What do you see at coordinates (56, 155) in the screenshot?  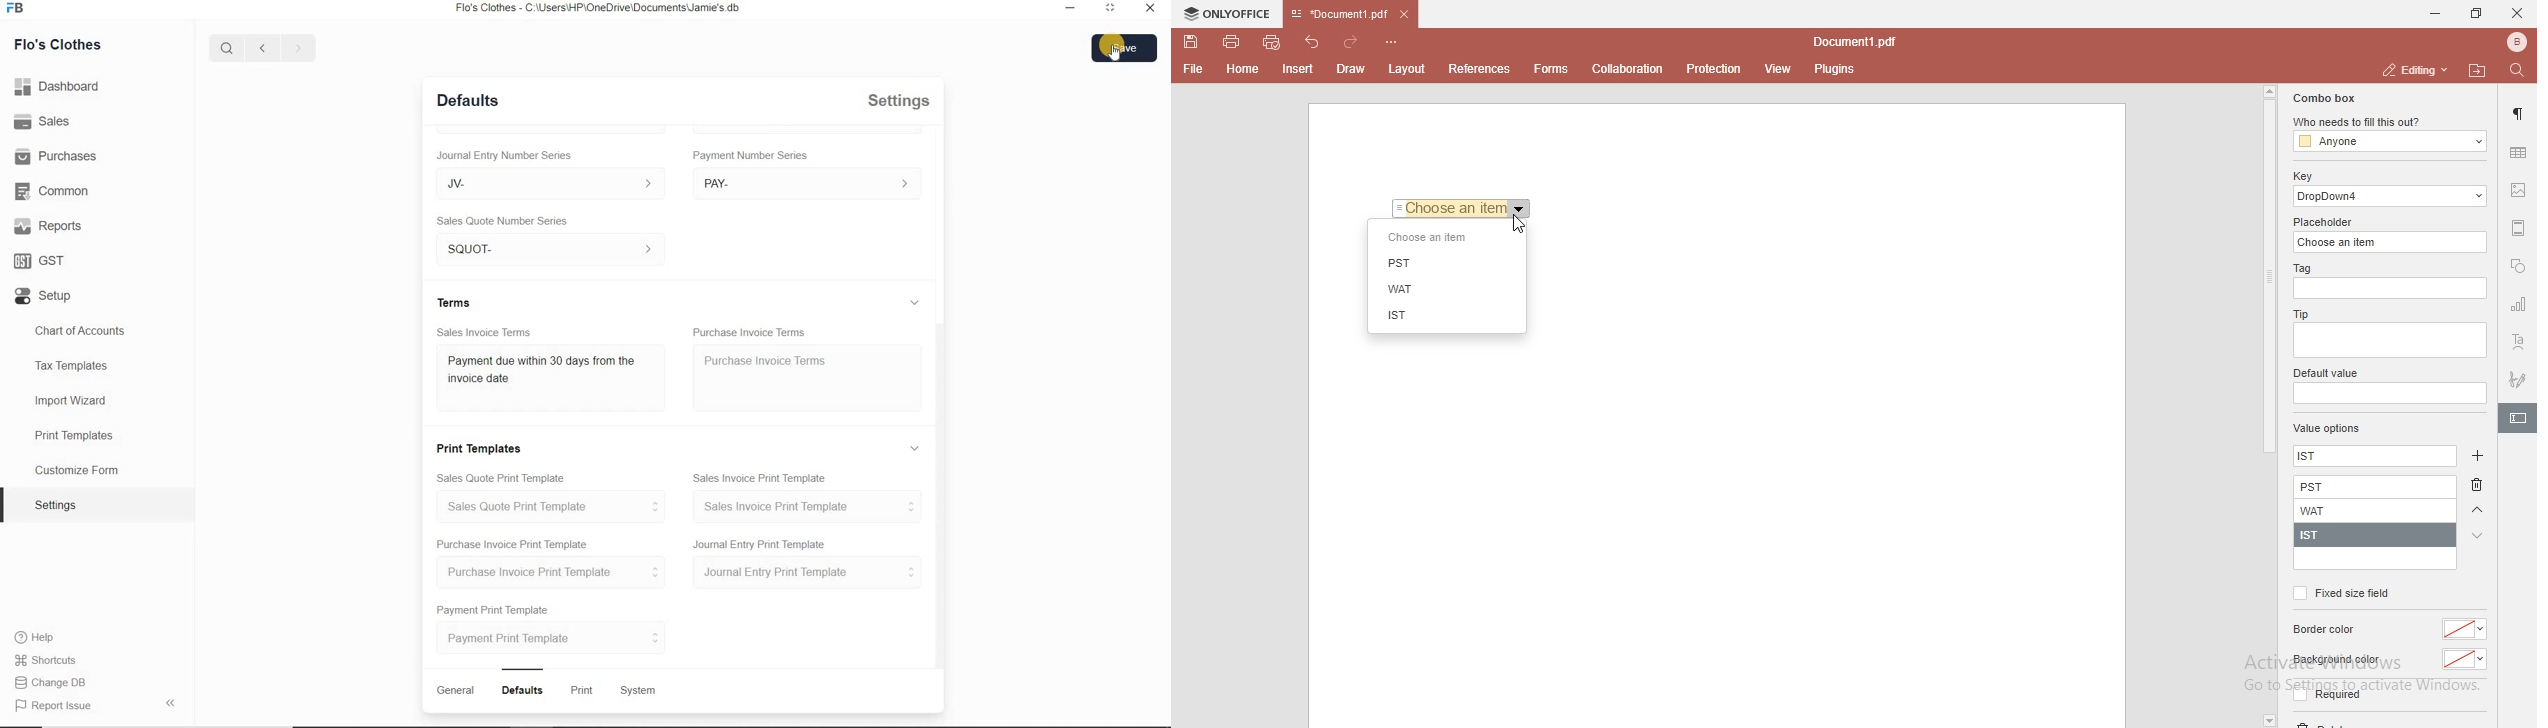 I see `Purchases` at bounding box center [56, 155].